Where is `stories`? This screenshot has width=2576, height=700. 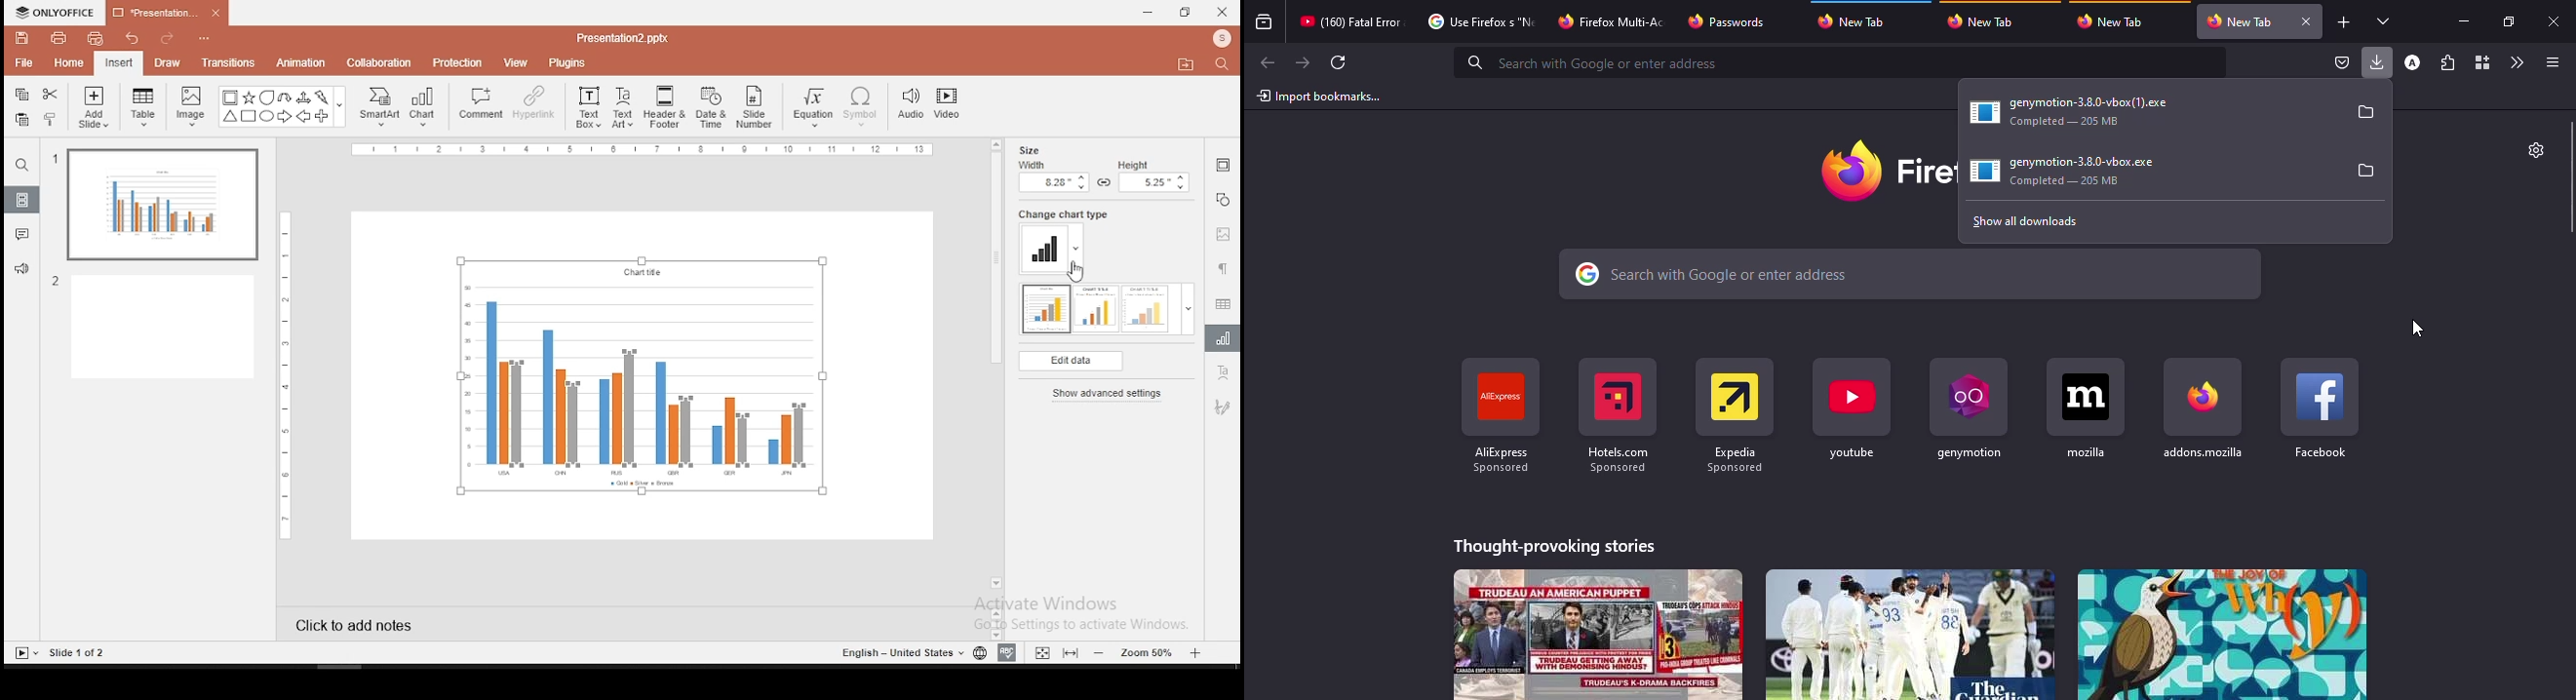 stories is located at coordinates (1556, 543).